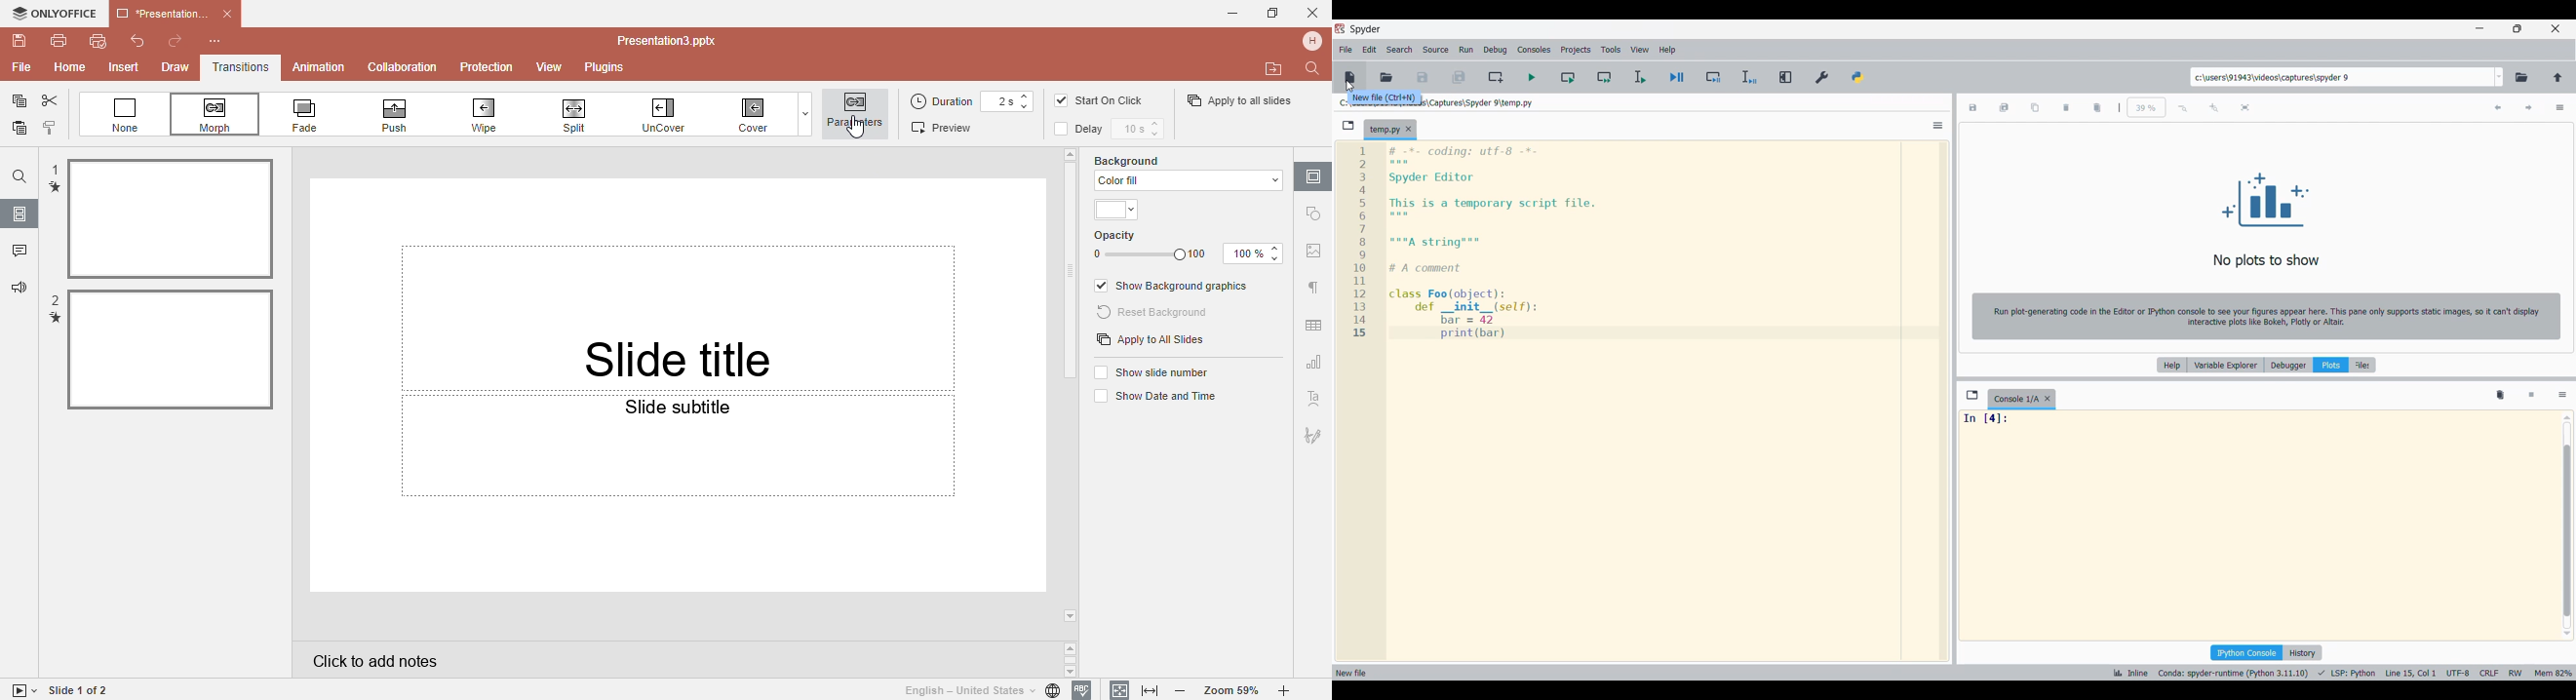  What do you see at coordinates (1568, 78) in the screenshot?
I see `Run current cell` at bounding box center [1568, 78].